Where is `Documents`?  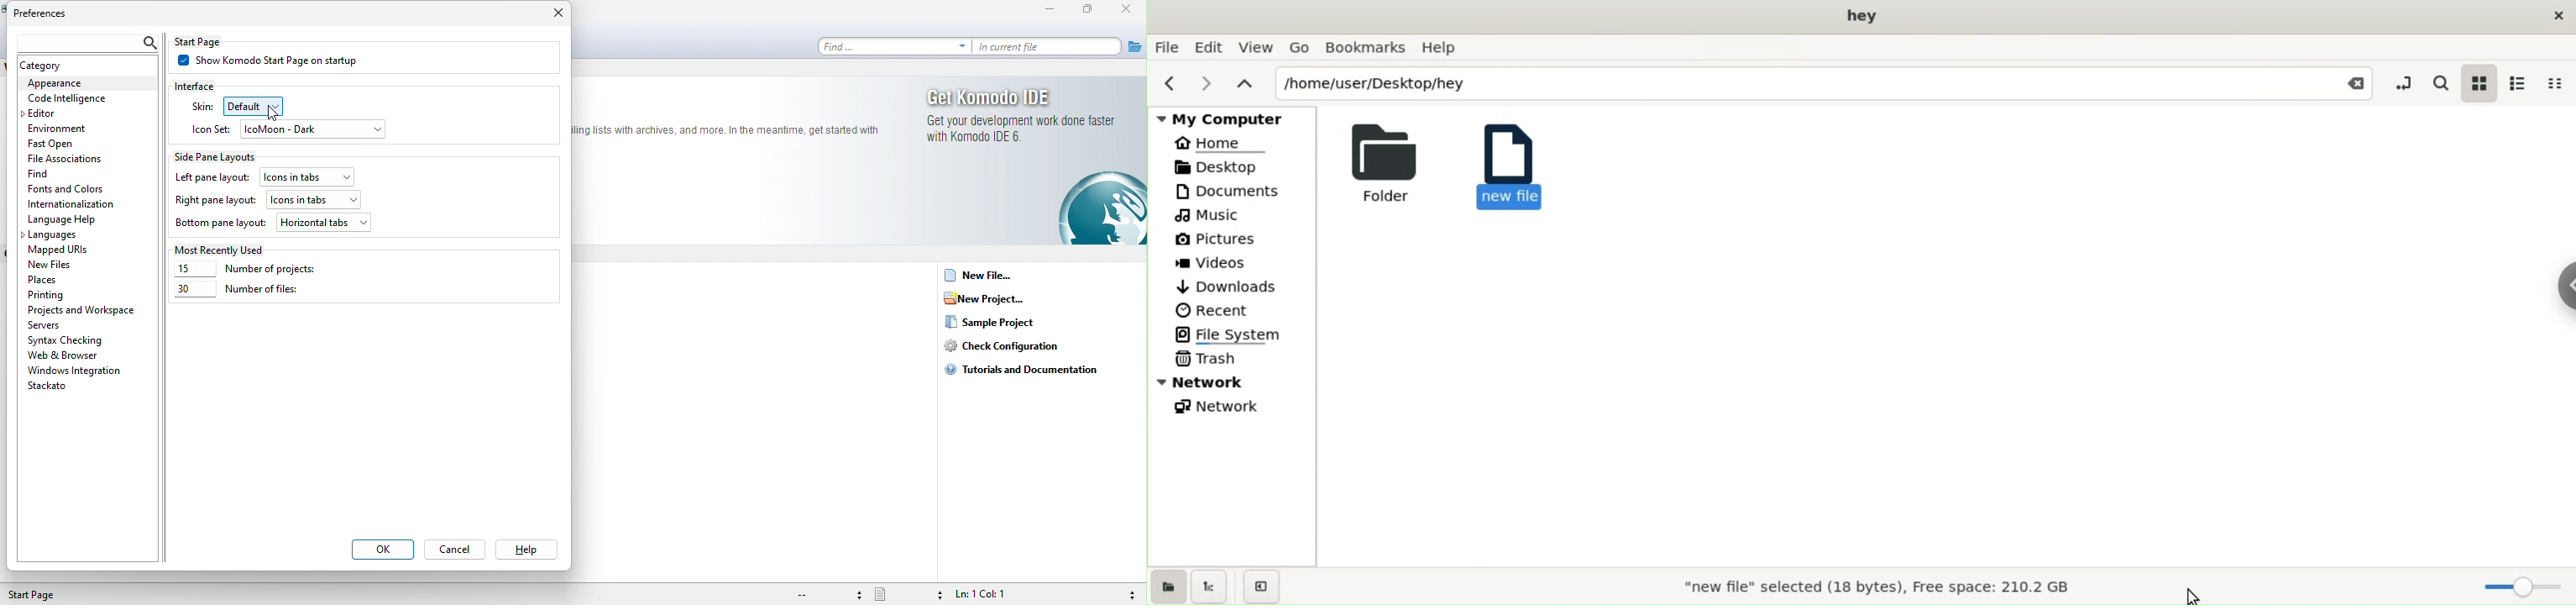
Documents is located at coordinates (1235, 191).